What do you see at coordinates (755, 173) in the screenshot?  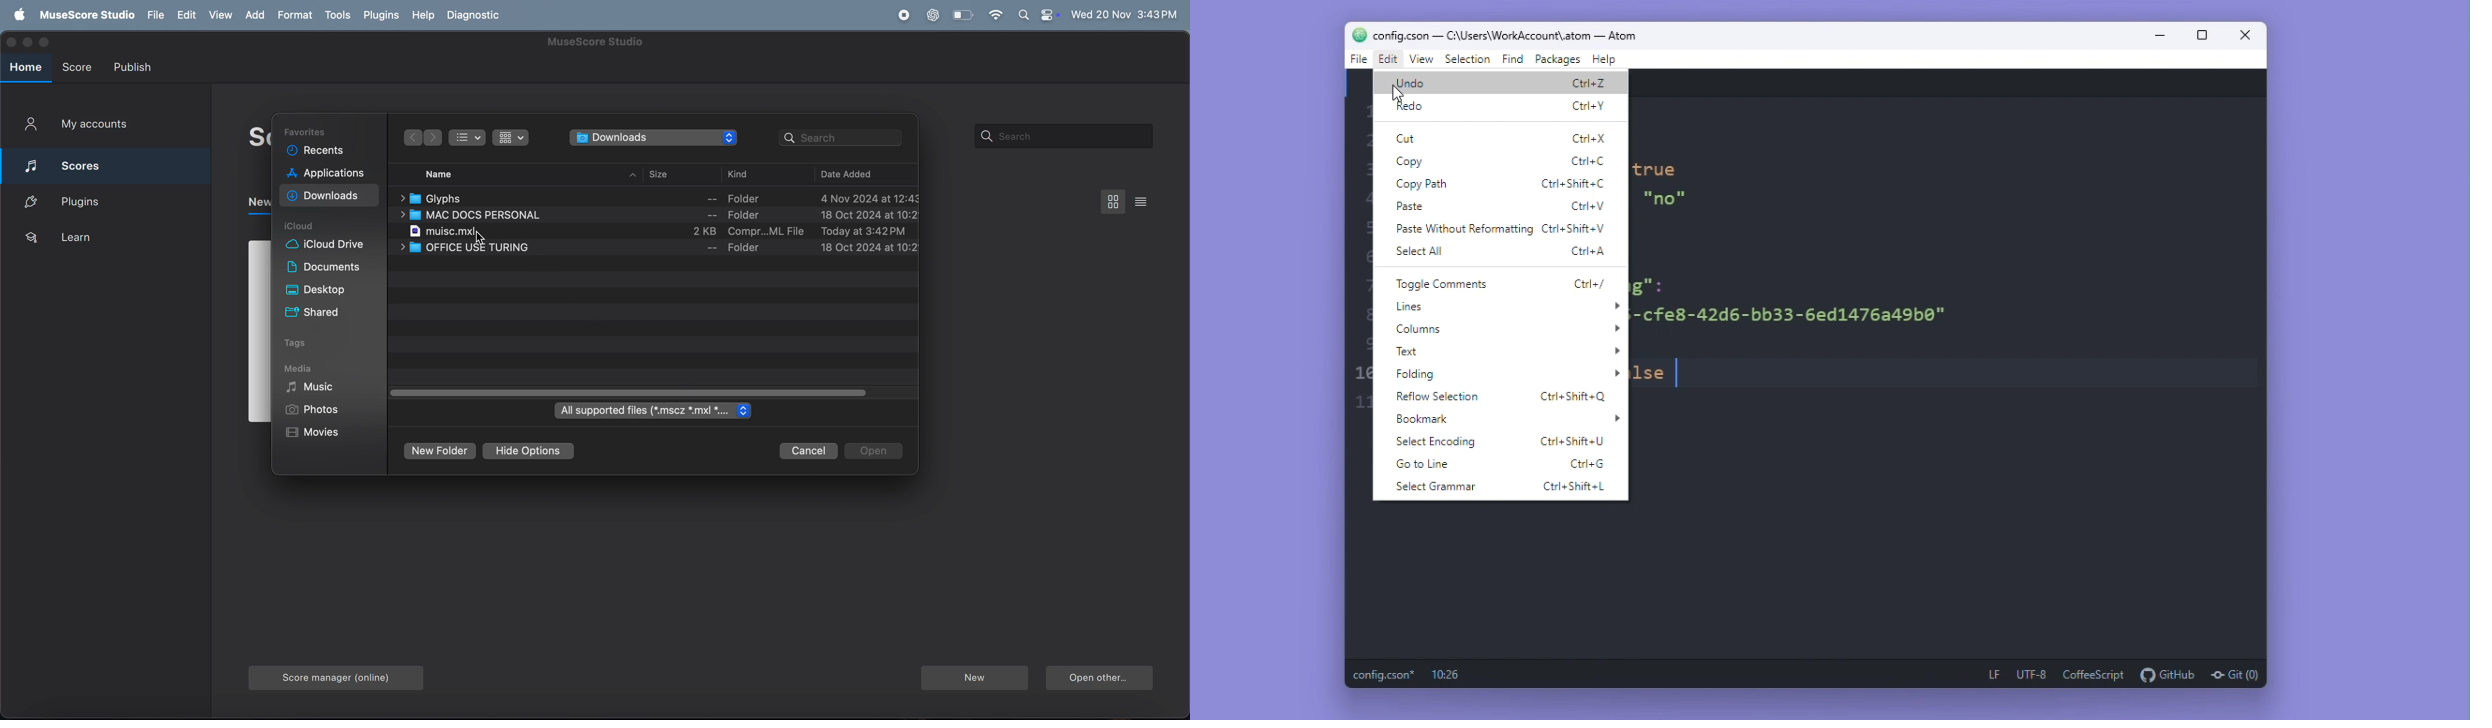 I see `kind` at bounding box center [755, 173].